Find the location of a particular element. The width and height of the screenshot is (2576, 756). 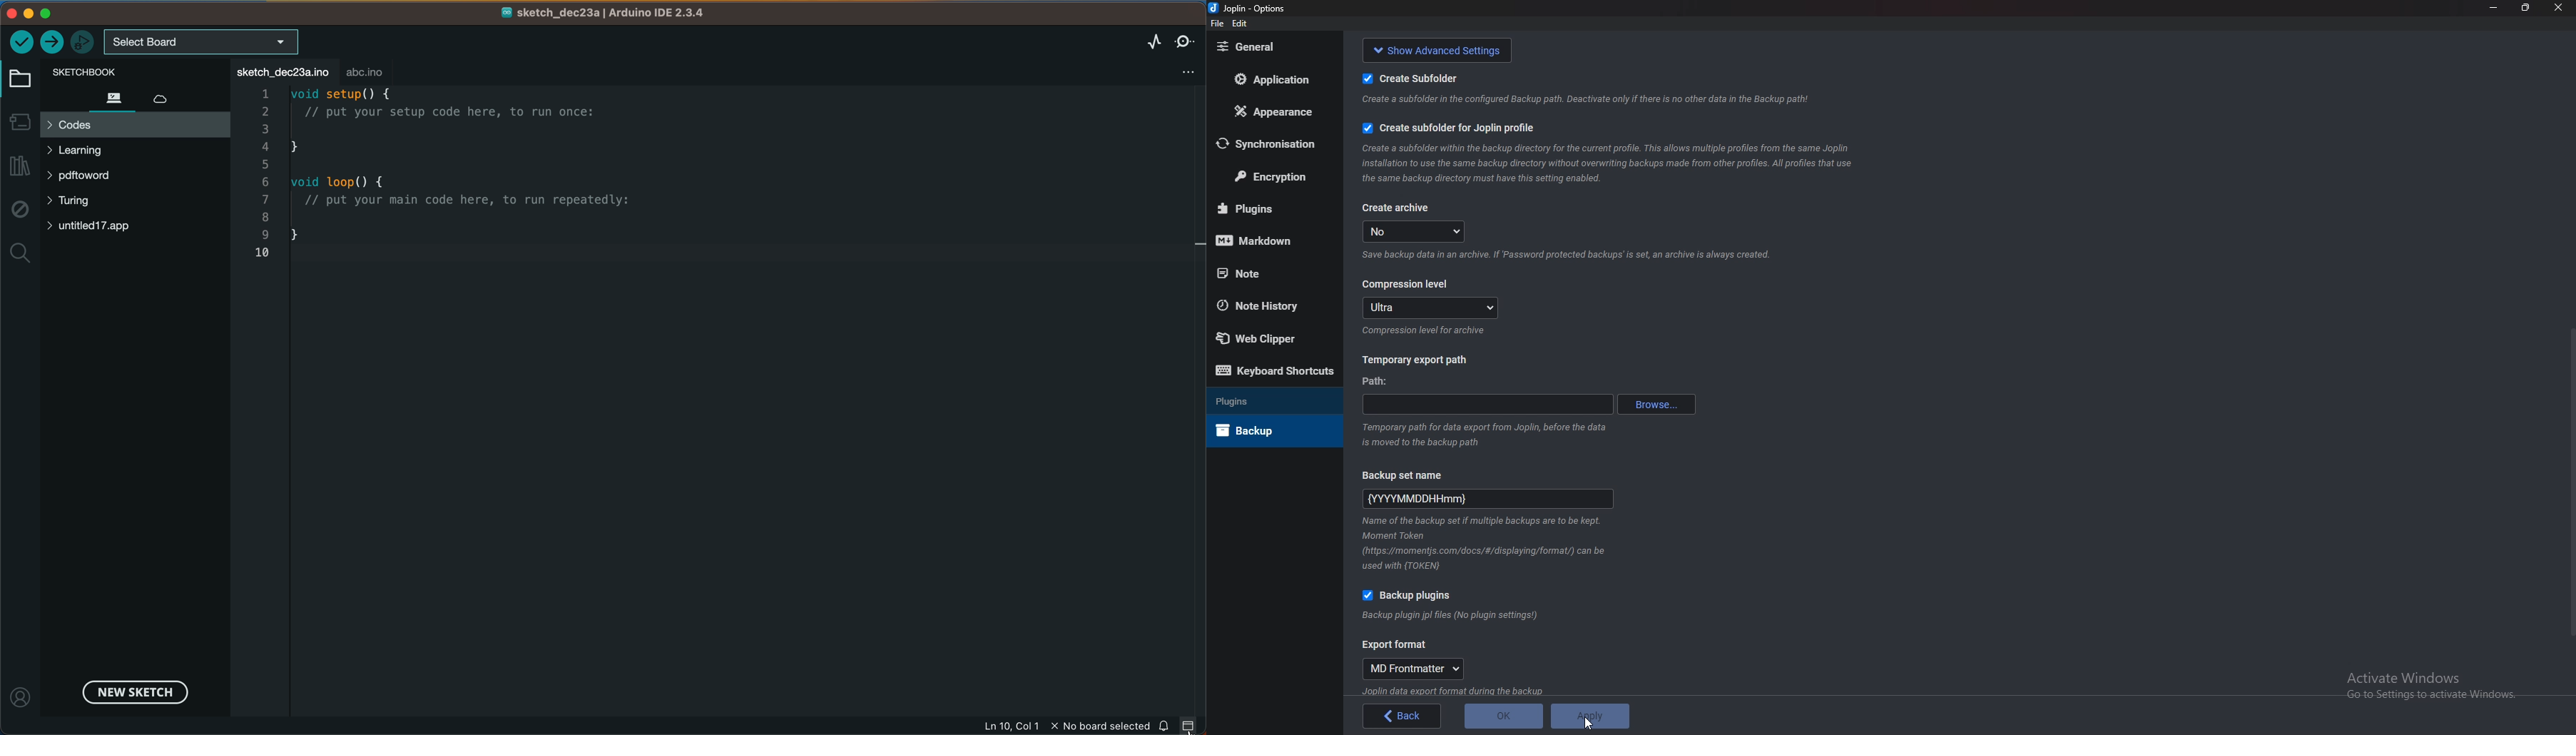

debug is located at coordinates (18, 208).